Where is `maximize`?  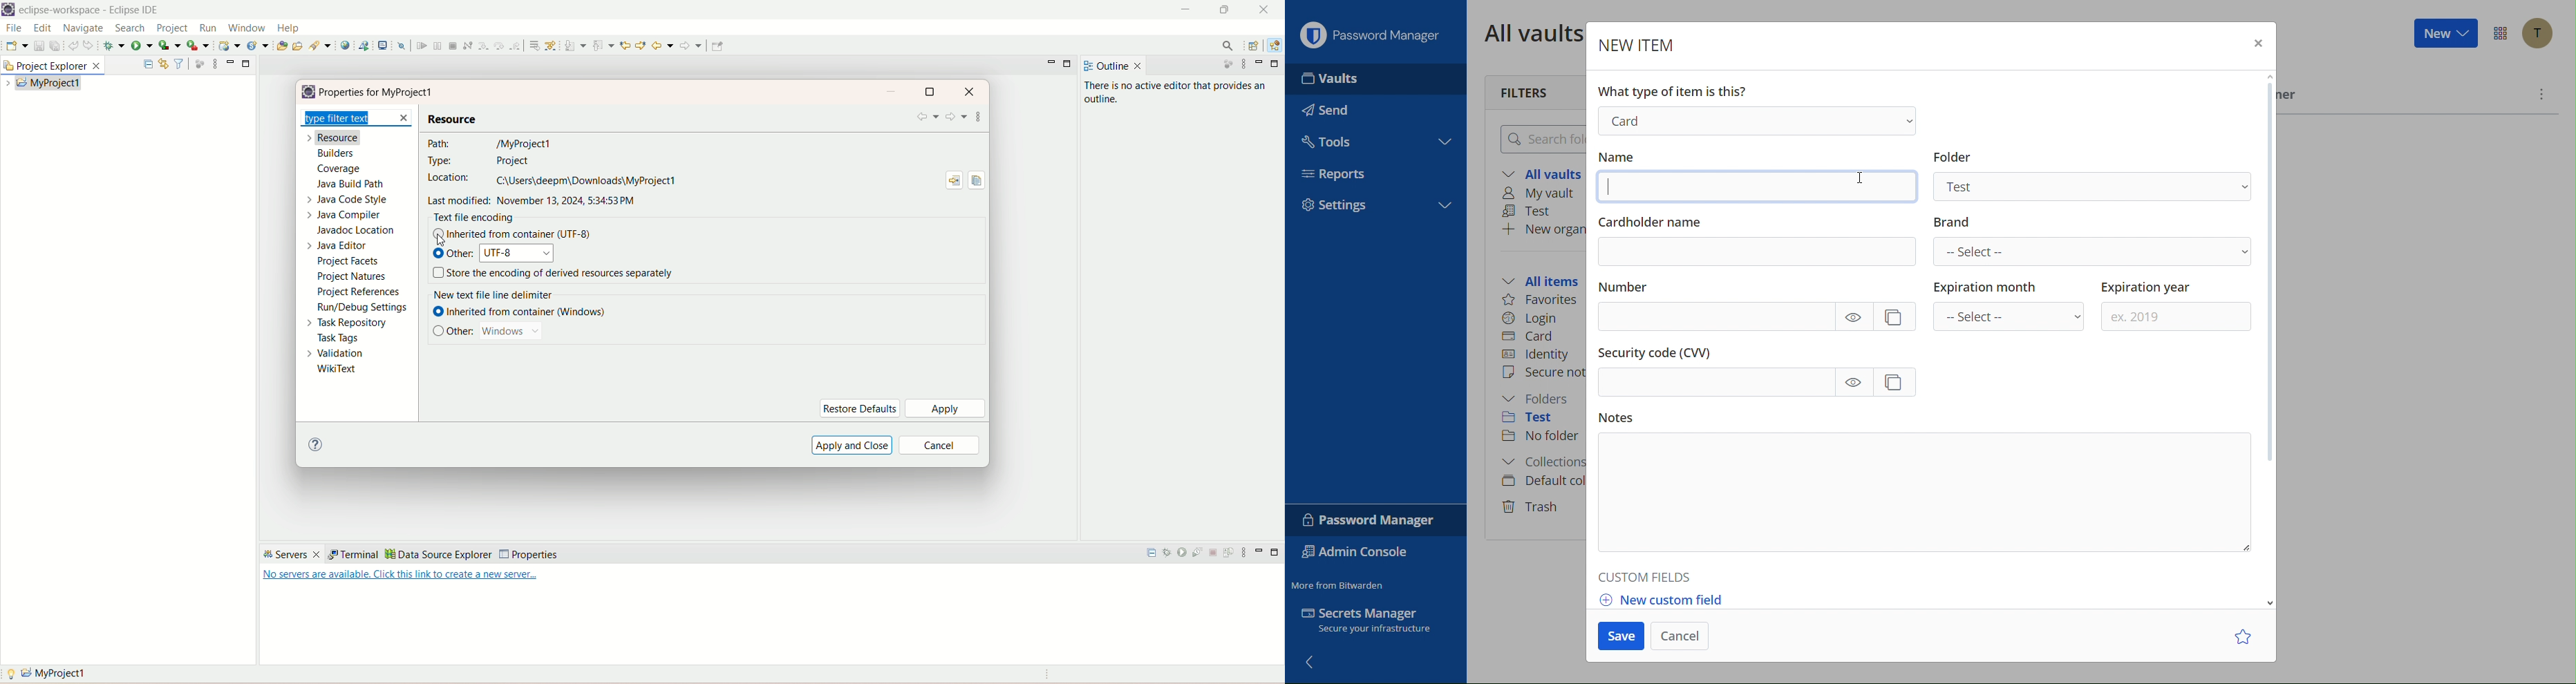
maximize is located at coordinates (929, 92).